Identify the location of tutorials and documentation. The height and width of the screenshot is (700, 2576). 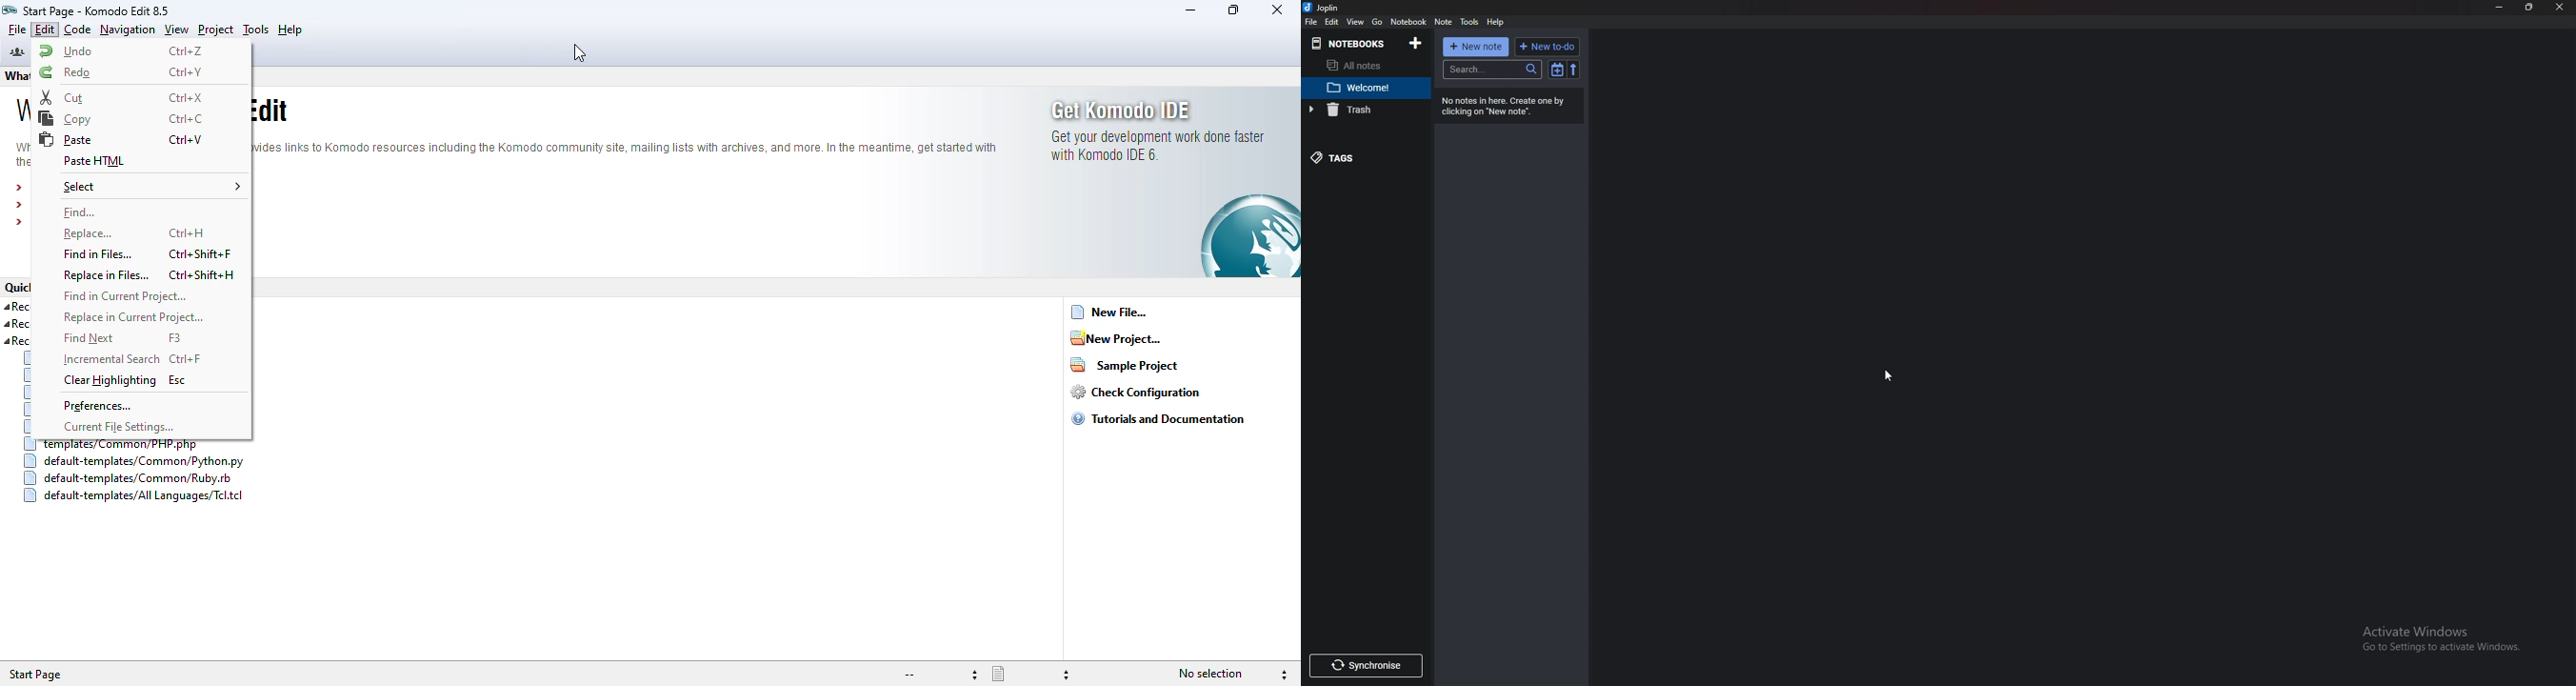
(1160, 418).